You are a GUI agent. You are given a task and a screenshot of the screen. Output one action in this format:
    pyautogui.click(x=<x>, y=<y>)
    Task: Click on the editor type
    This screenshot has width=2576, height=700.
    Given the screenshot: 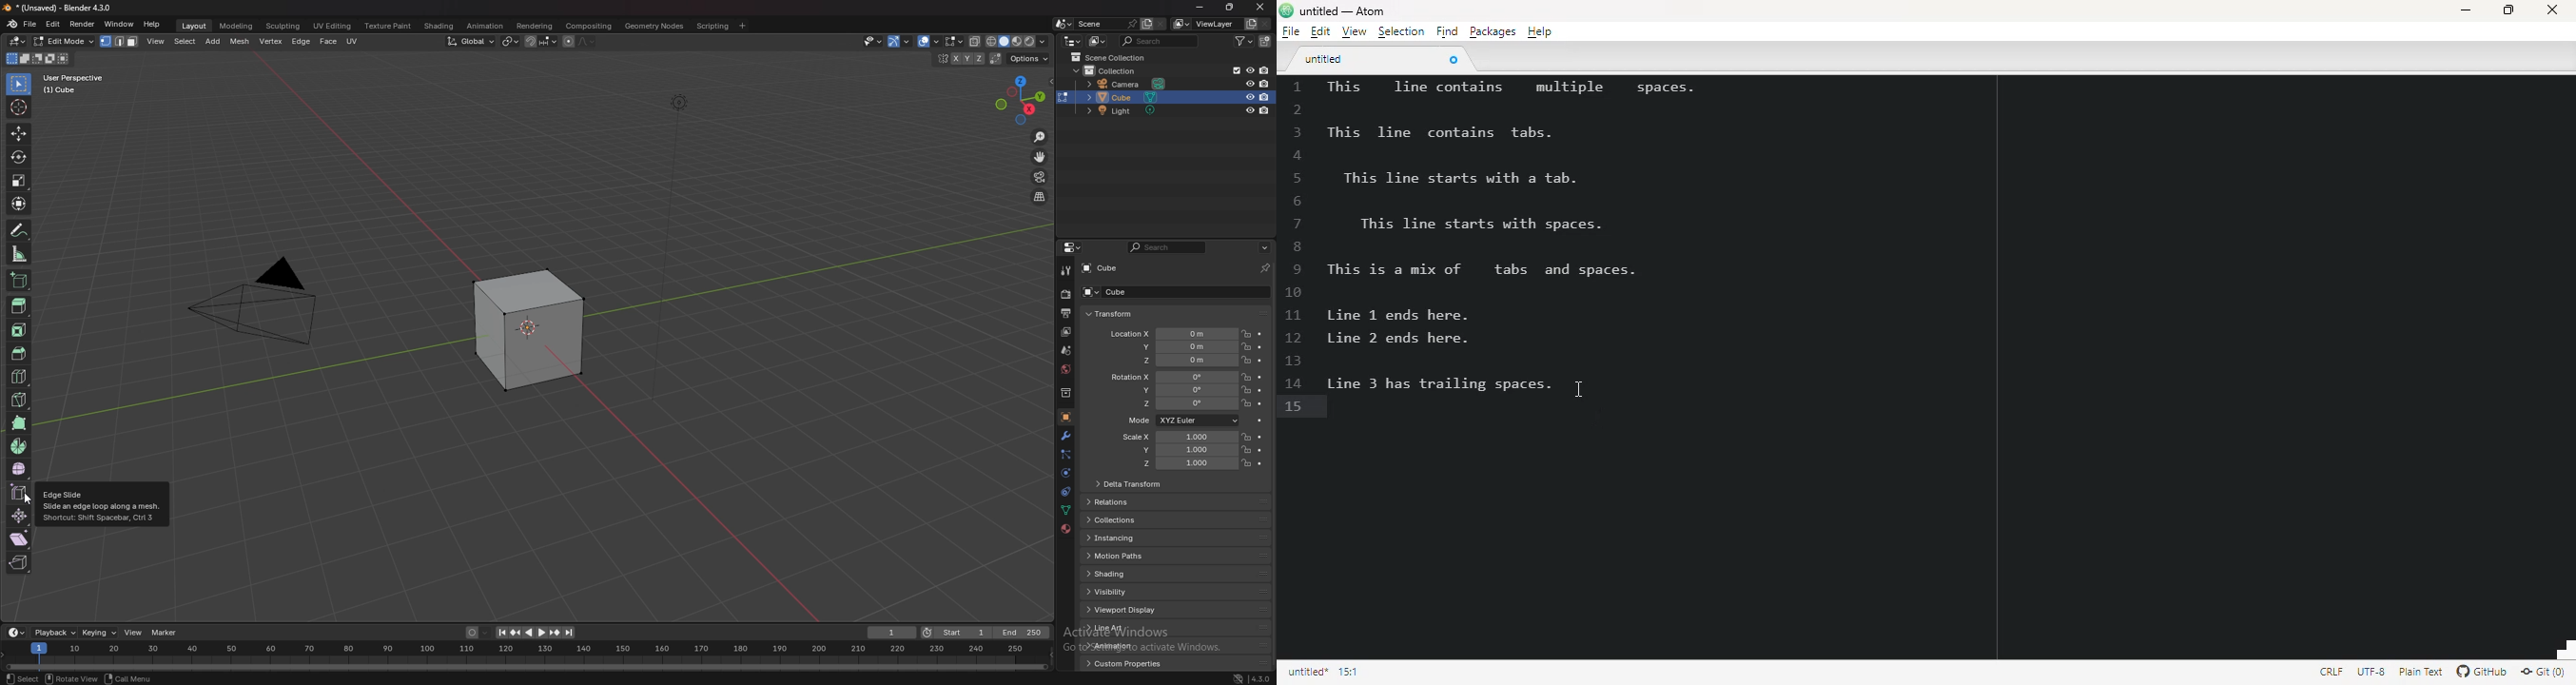 What is the action you would take?
    pyautogui.click(x=1073, y=41)
    